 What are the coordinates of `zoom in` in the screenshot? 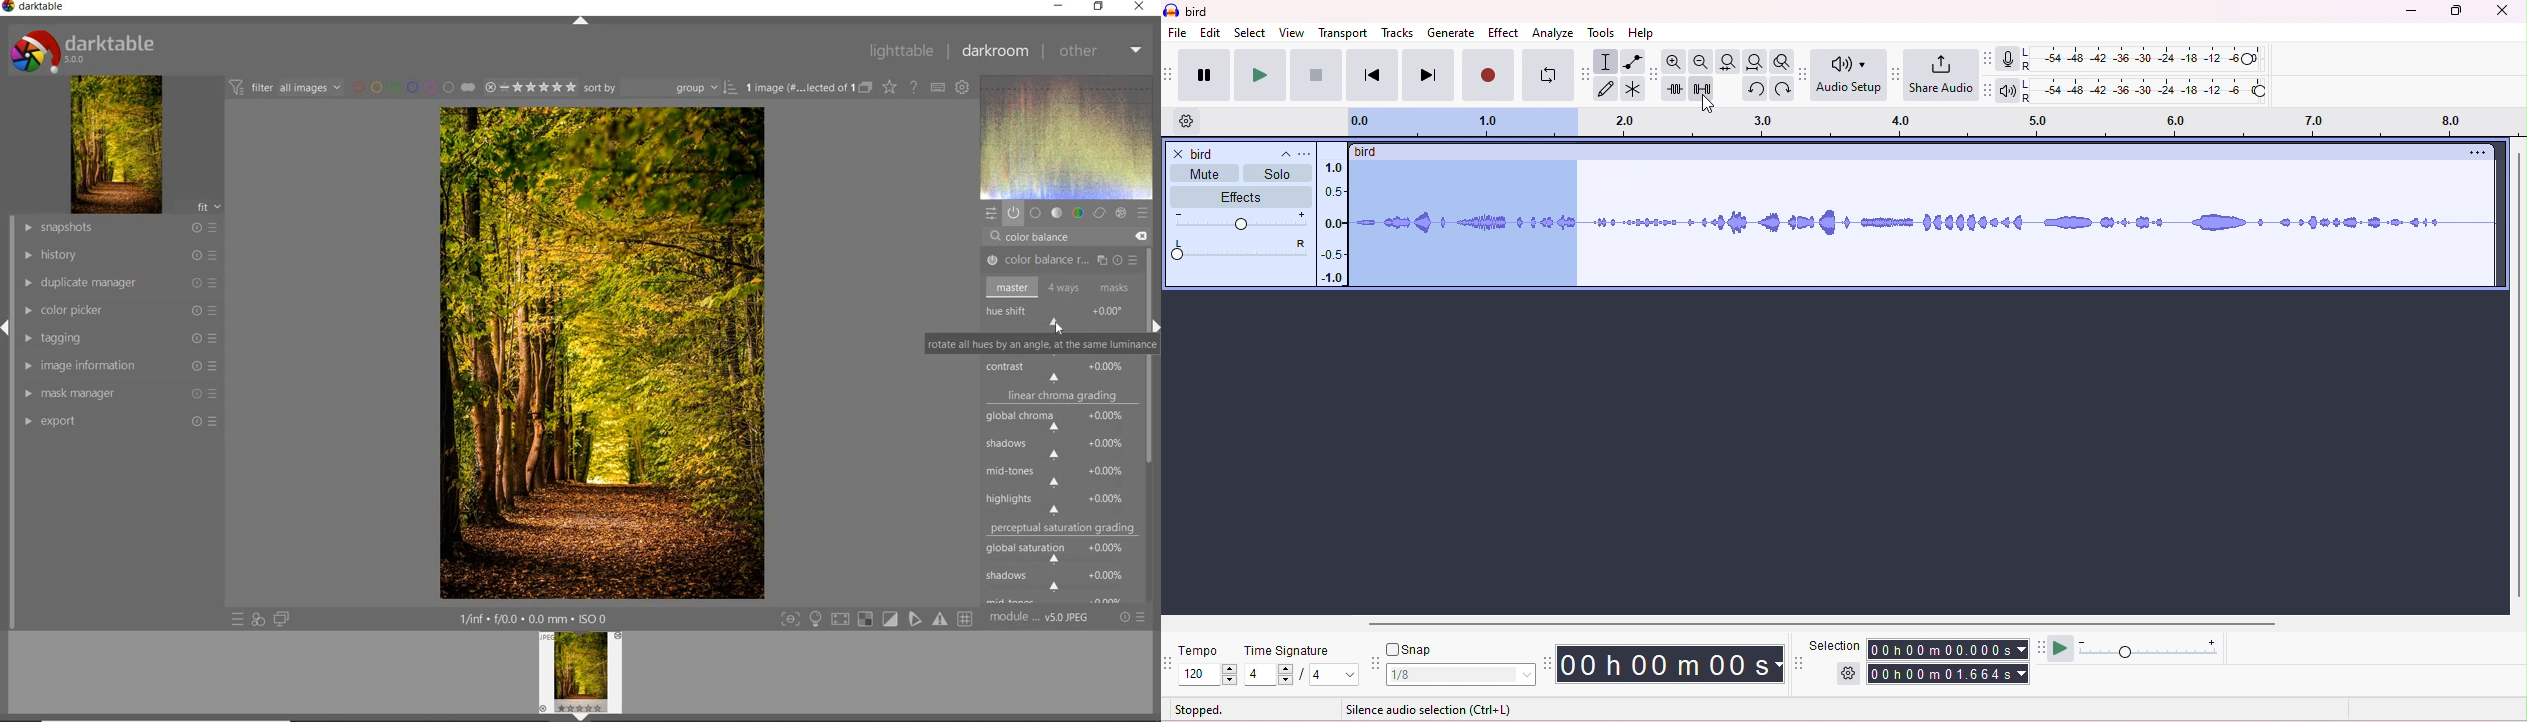 It's located at (1676, 60).